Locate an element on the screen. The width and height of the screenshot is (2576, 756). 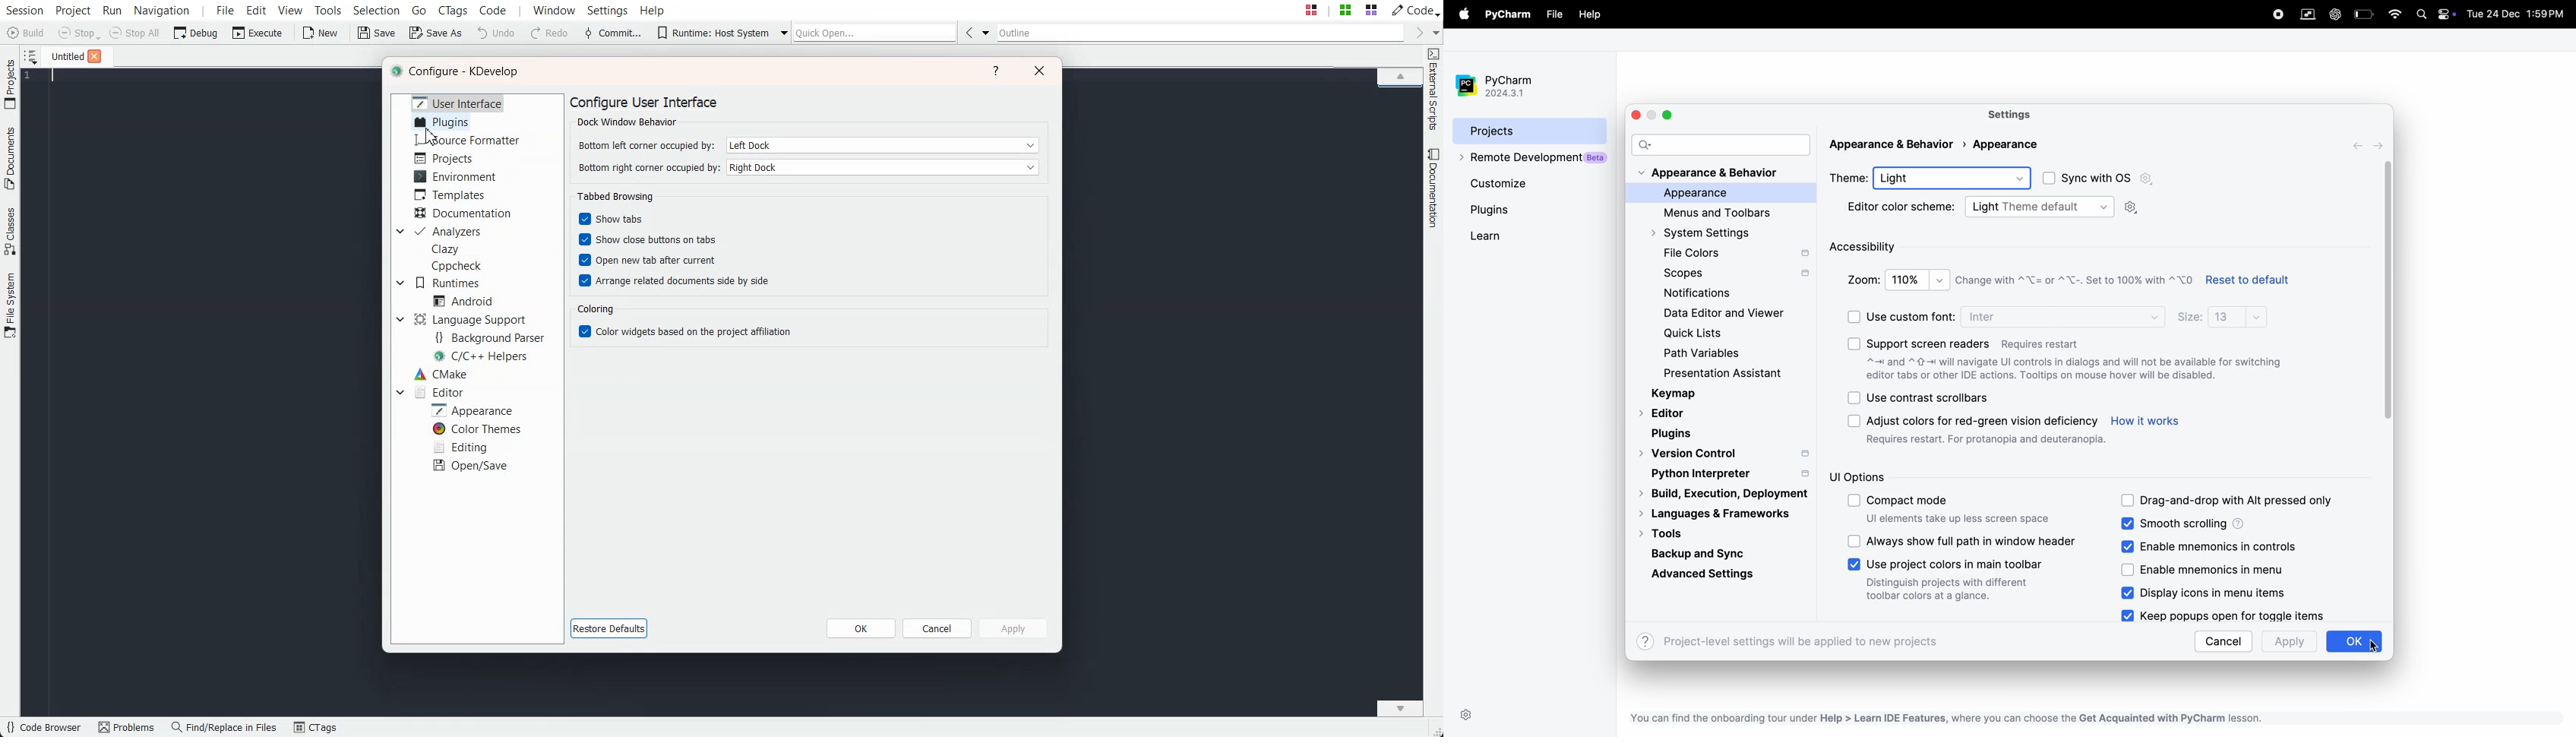
Help is located at coordinates (997, 71).